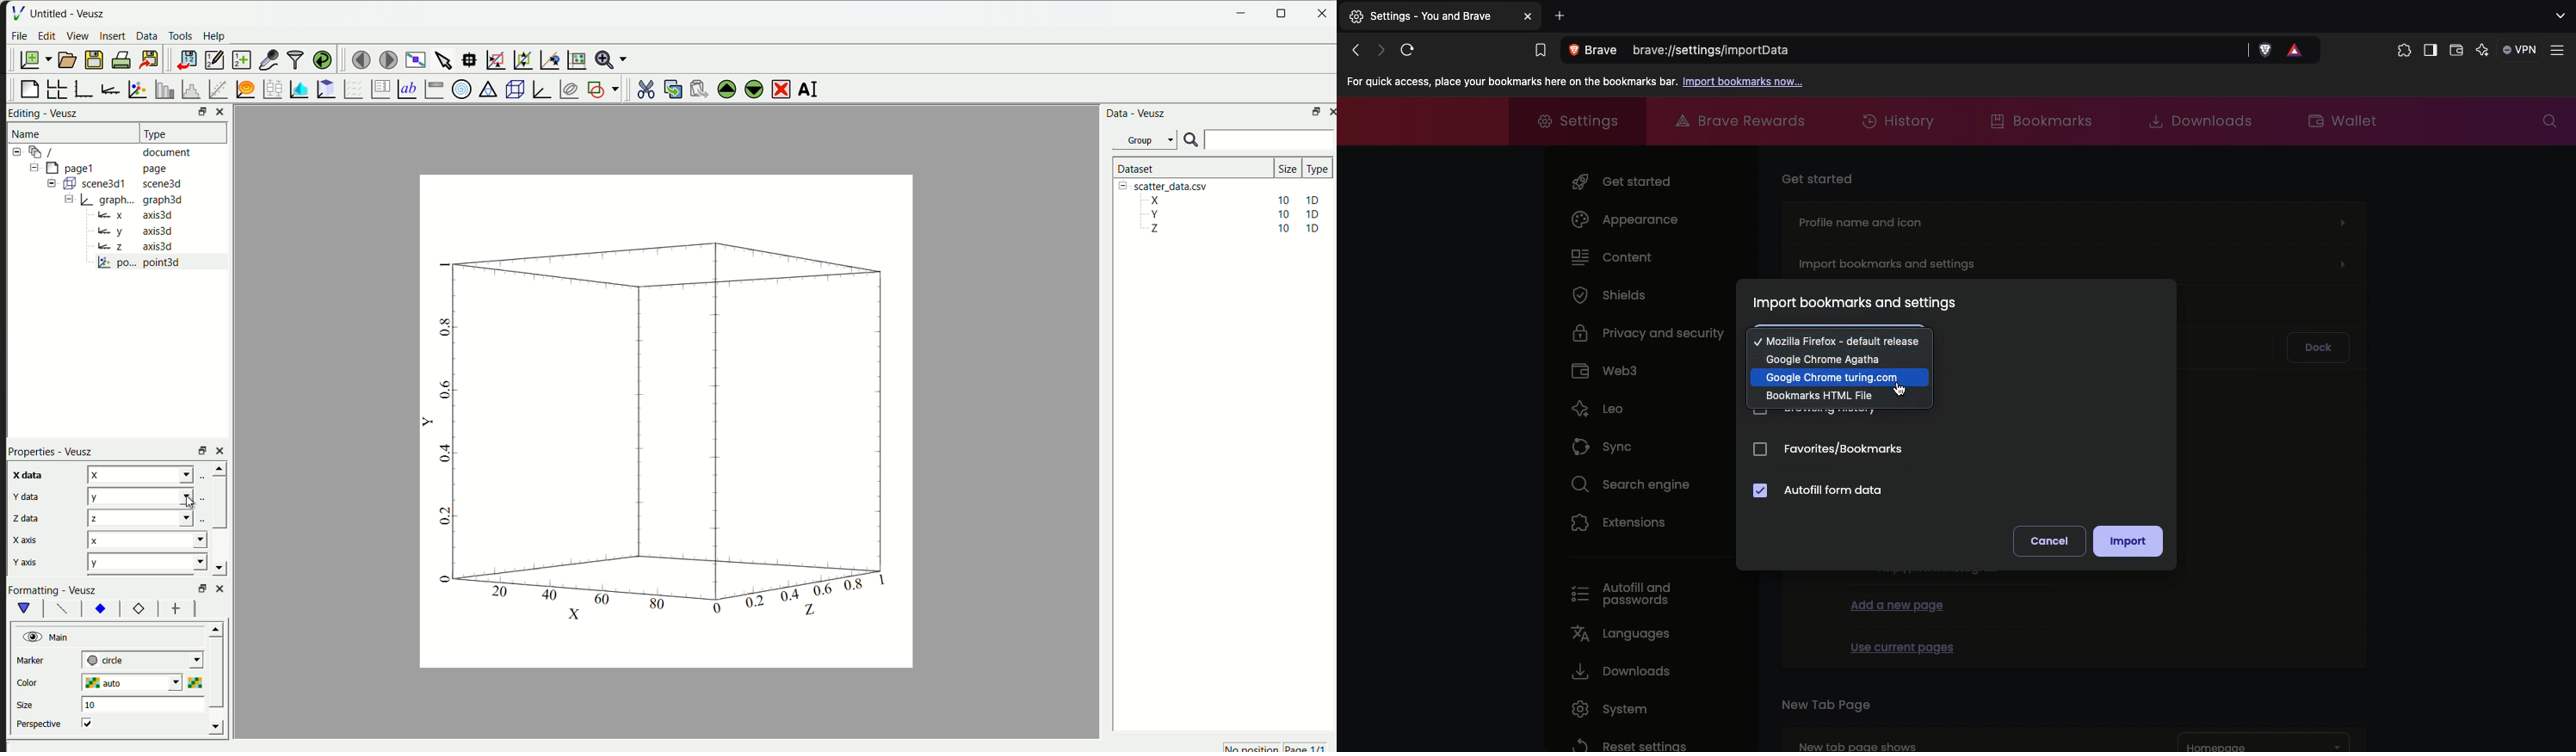  What do you see at coordinates (808, 88) in the screenshot?
I see `rename the selected widget` at bounding box center [808, 88].